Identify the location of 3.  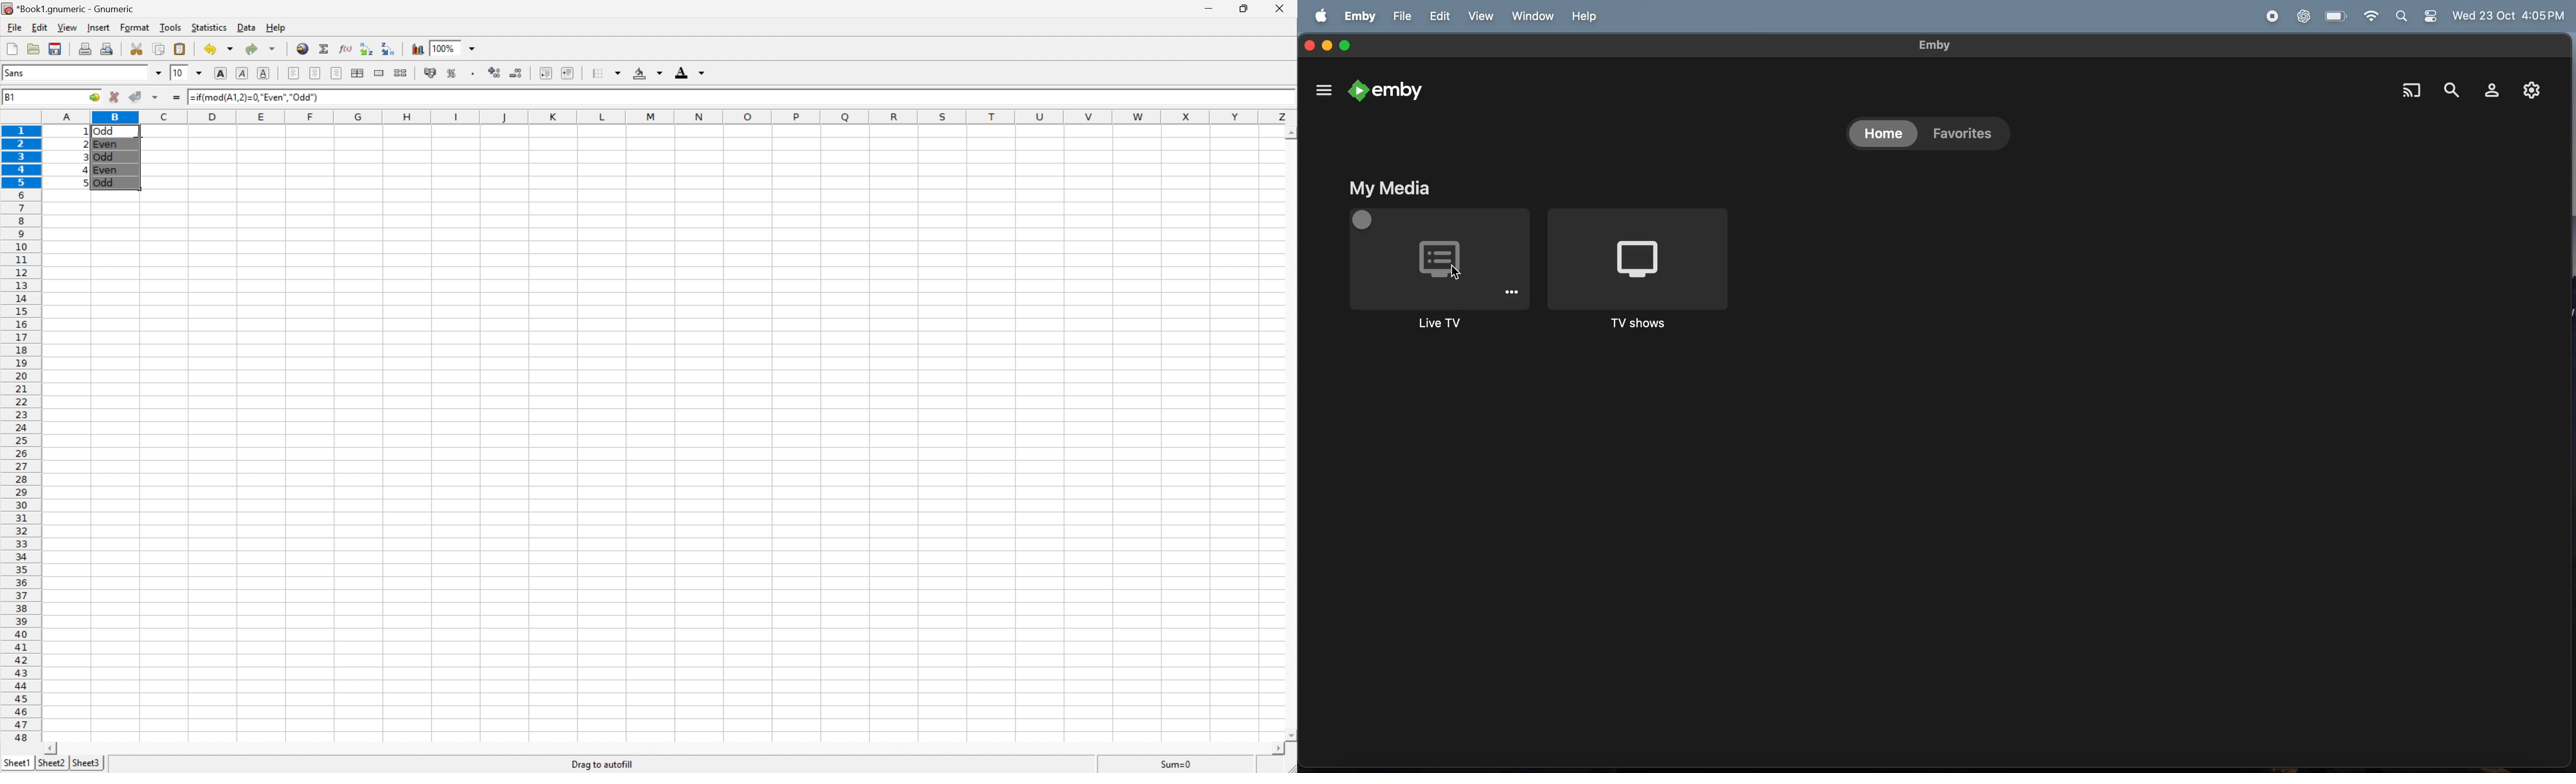
(86, 156).